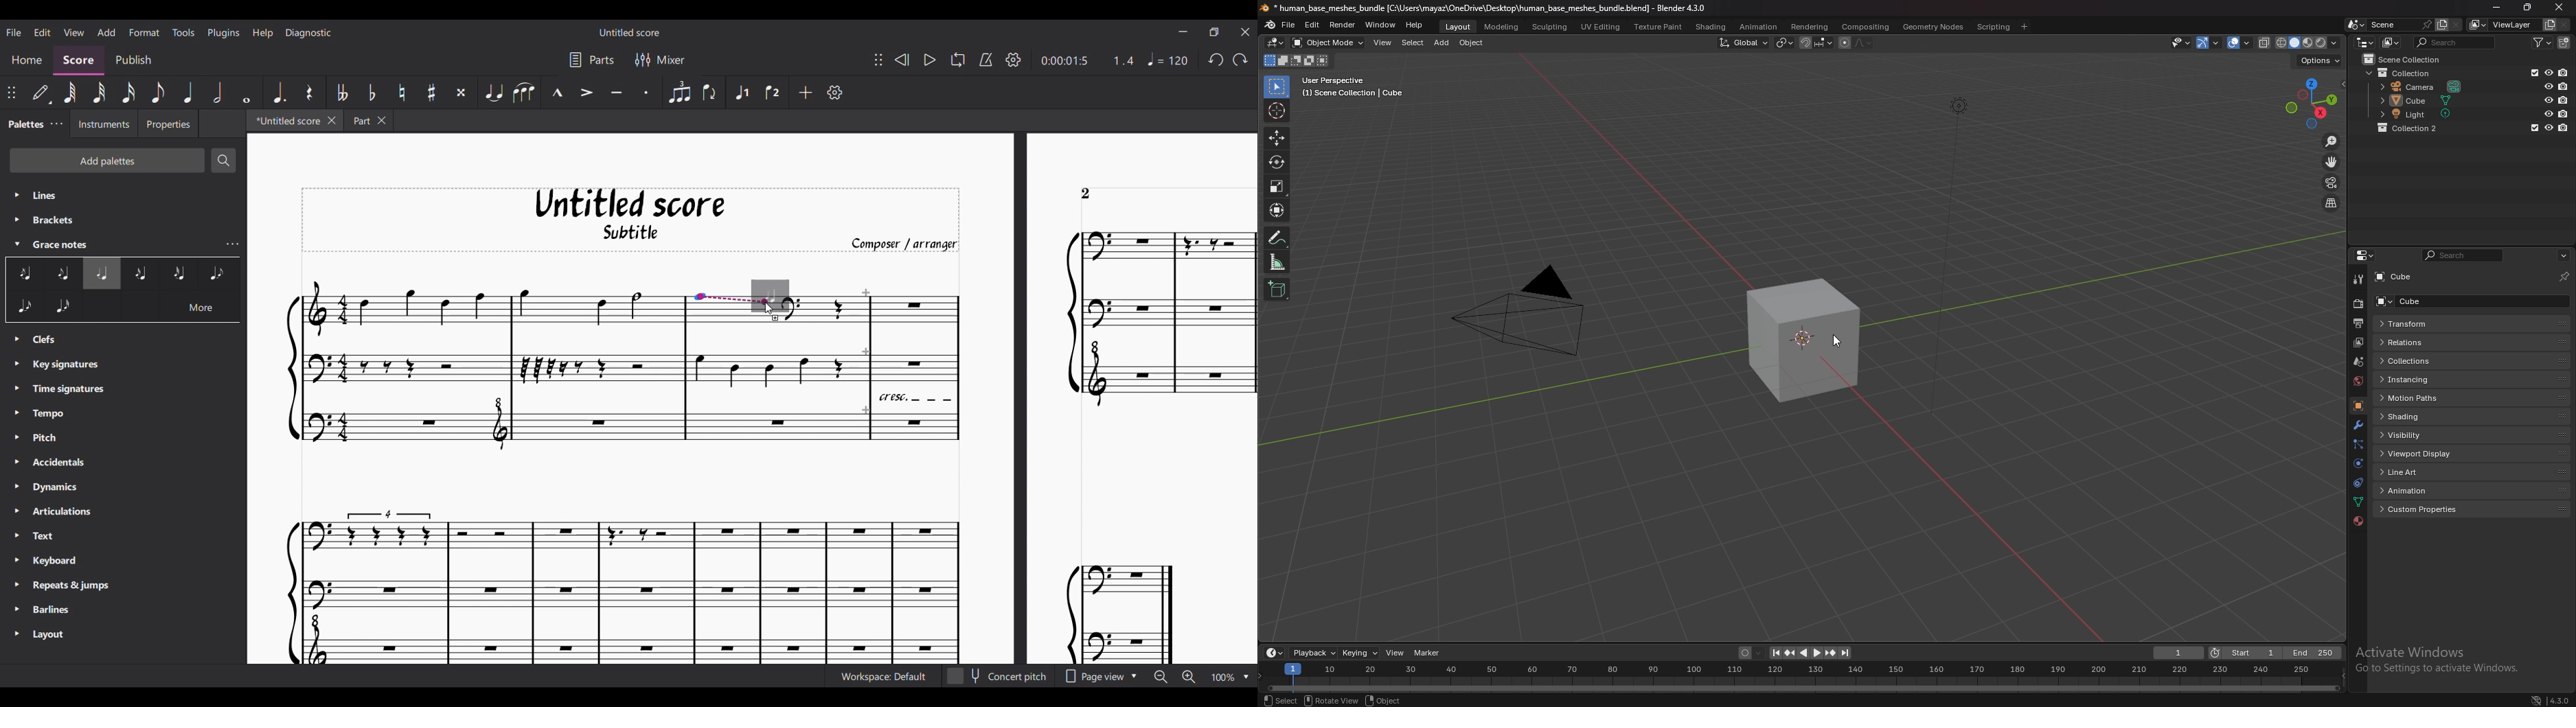 This screenshot has width=2576, height=728. What do you see at coordinates (42, 94) in the screenshot?
I see `Default` at bounding box center [42, 94].